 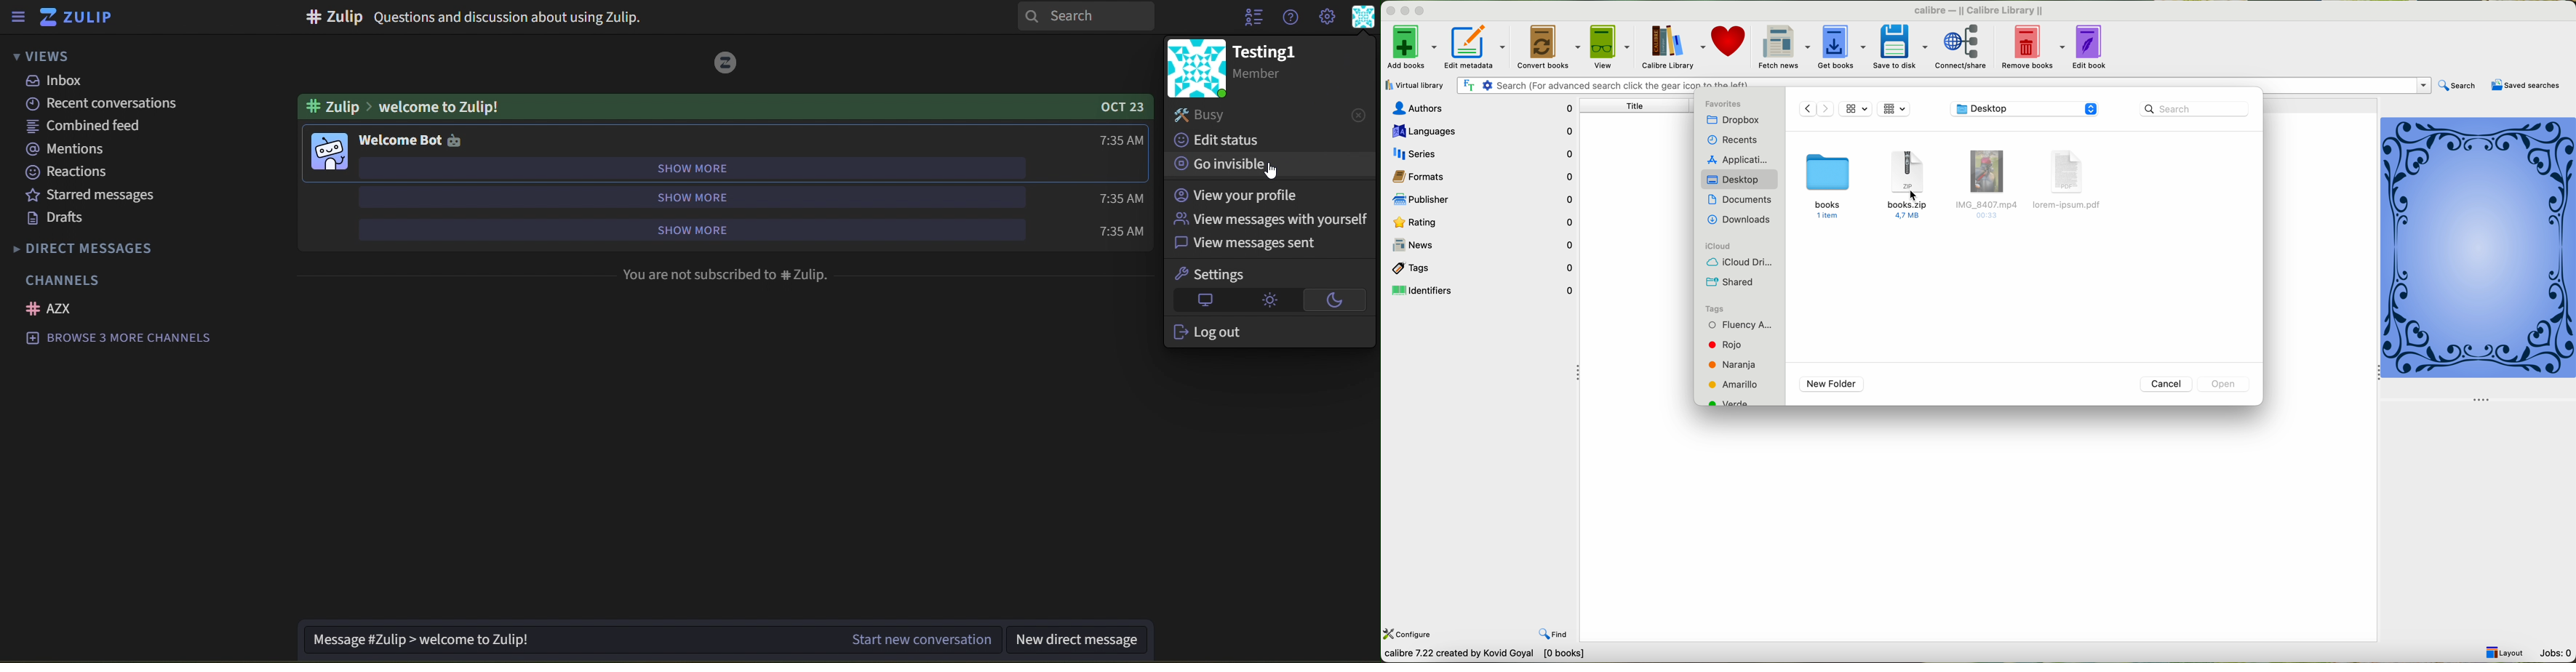 I want to click on go invisible, so click(x=1234, y=164).